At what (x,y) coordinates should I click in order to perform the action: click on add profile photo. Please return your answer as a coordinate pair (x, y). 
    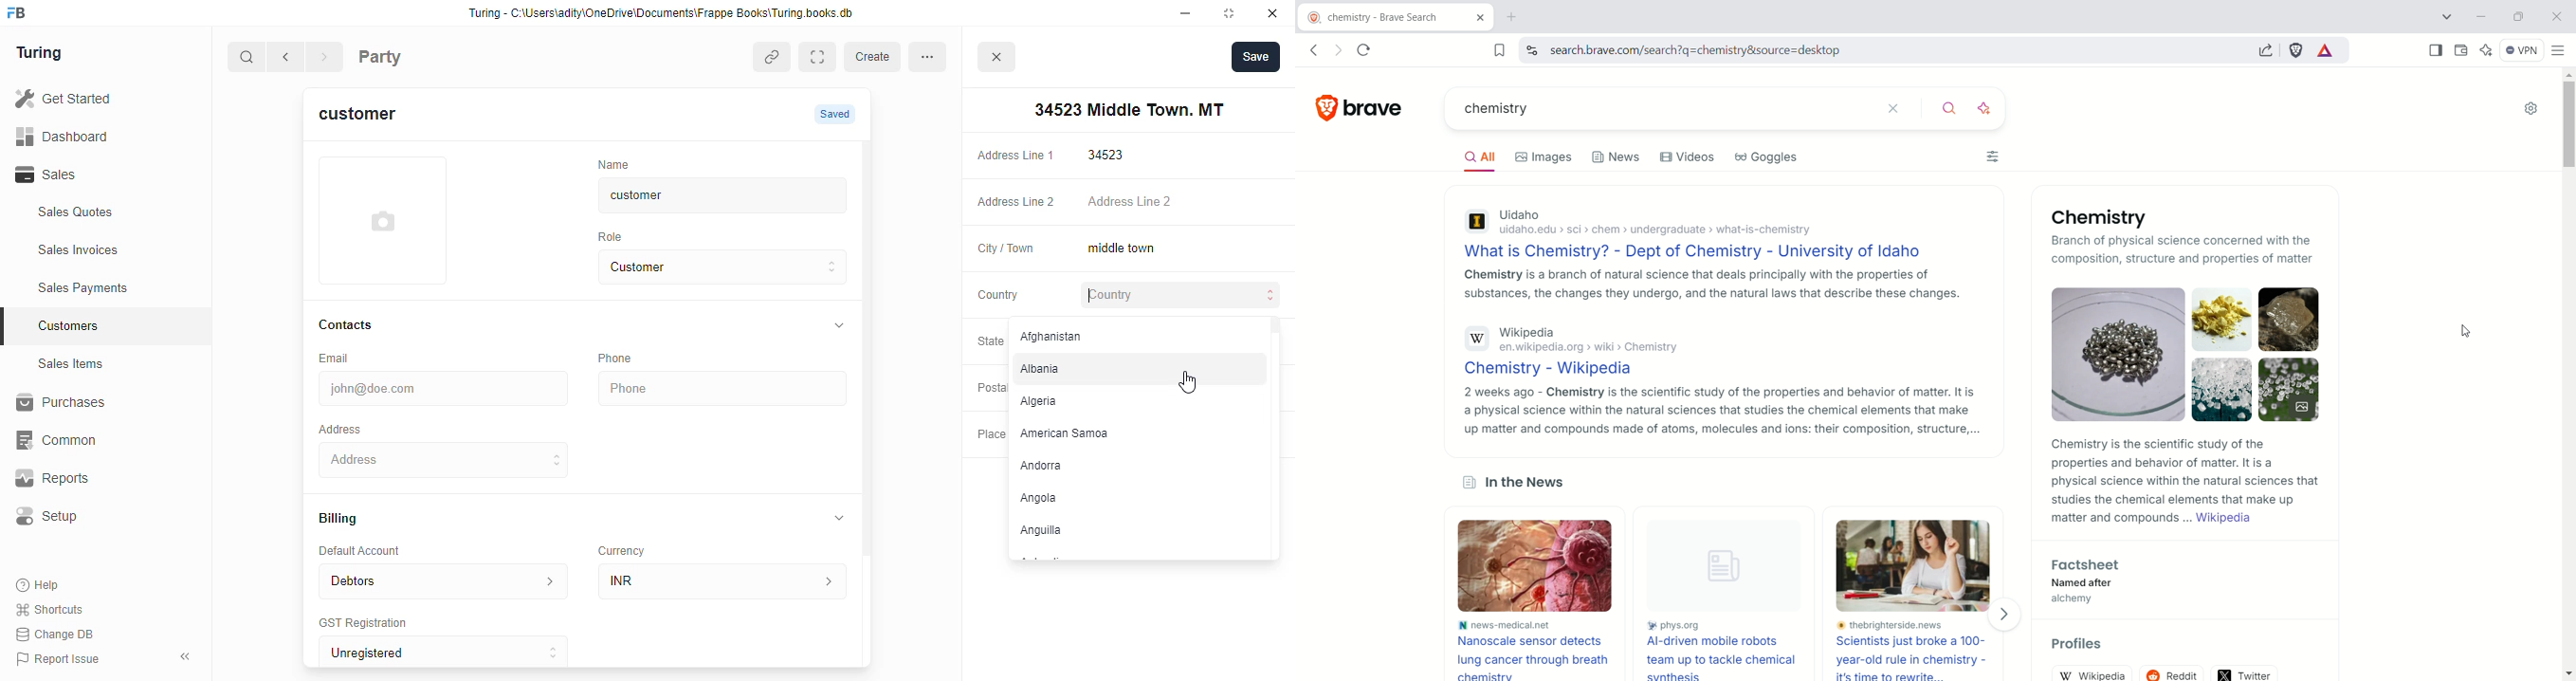
    Looking at the image, I should click on (381, 220).